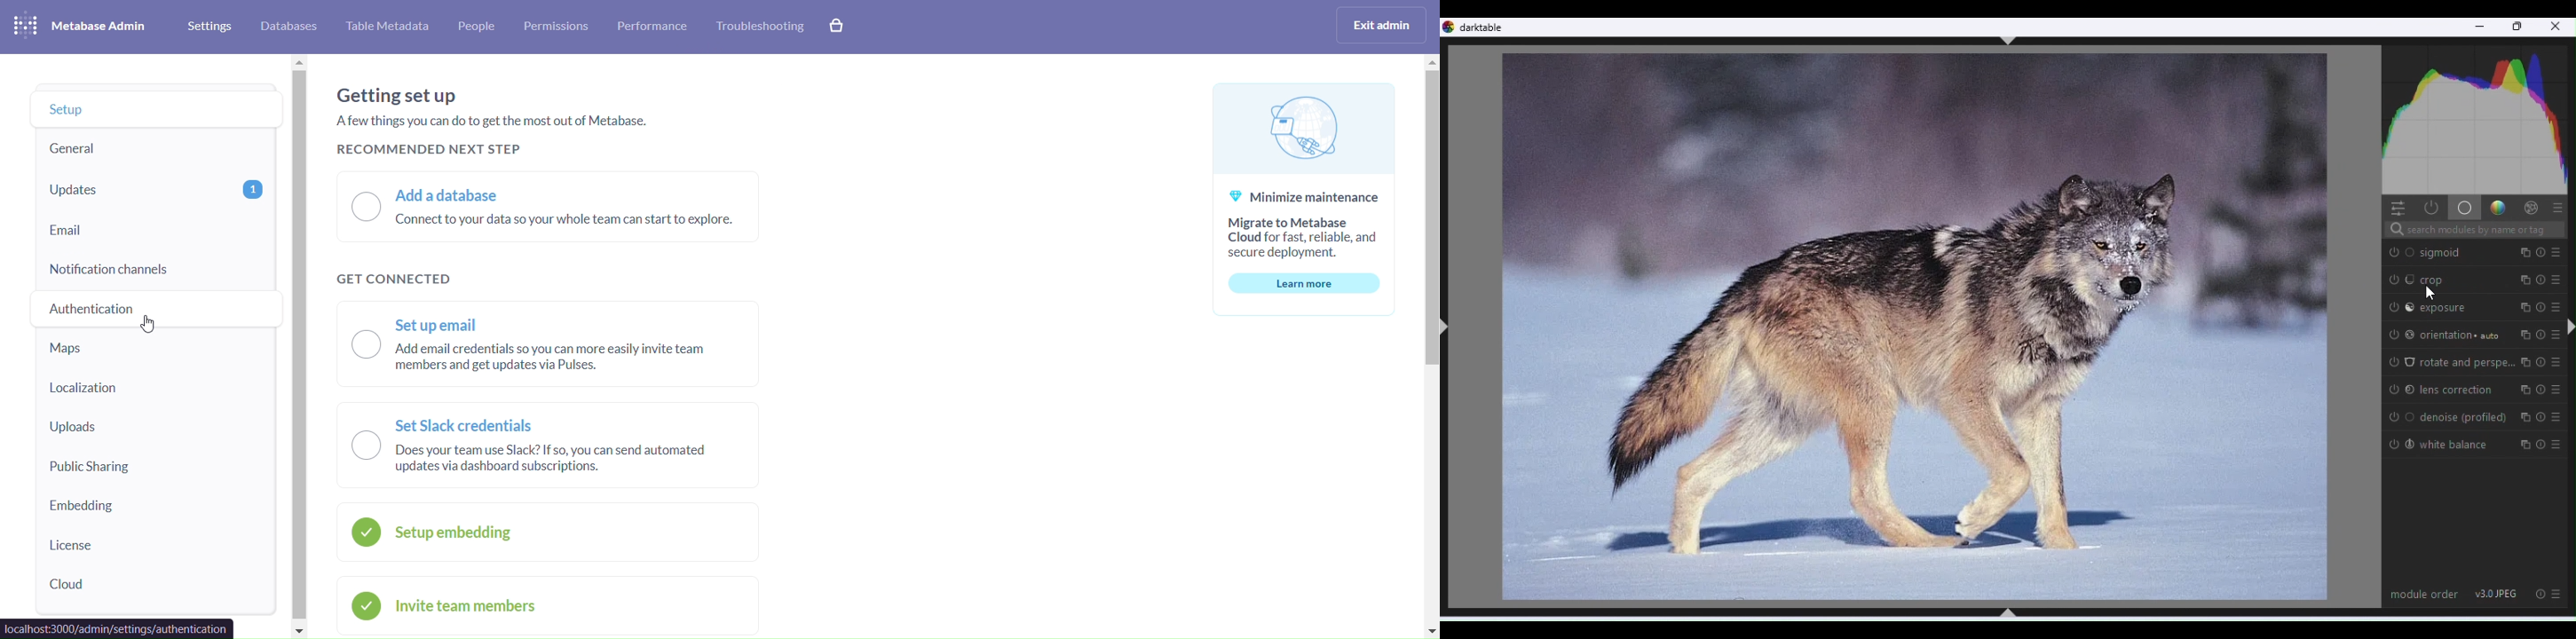 The image size is (2576, 644). What do you see at coordinates (154, 544) in the screenshot?
I see `license` at bounding box center [154, 544].